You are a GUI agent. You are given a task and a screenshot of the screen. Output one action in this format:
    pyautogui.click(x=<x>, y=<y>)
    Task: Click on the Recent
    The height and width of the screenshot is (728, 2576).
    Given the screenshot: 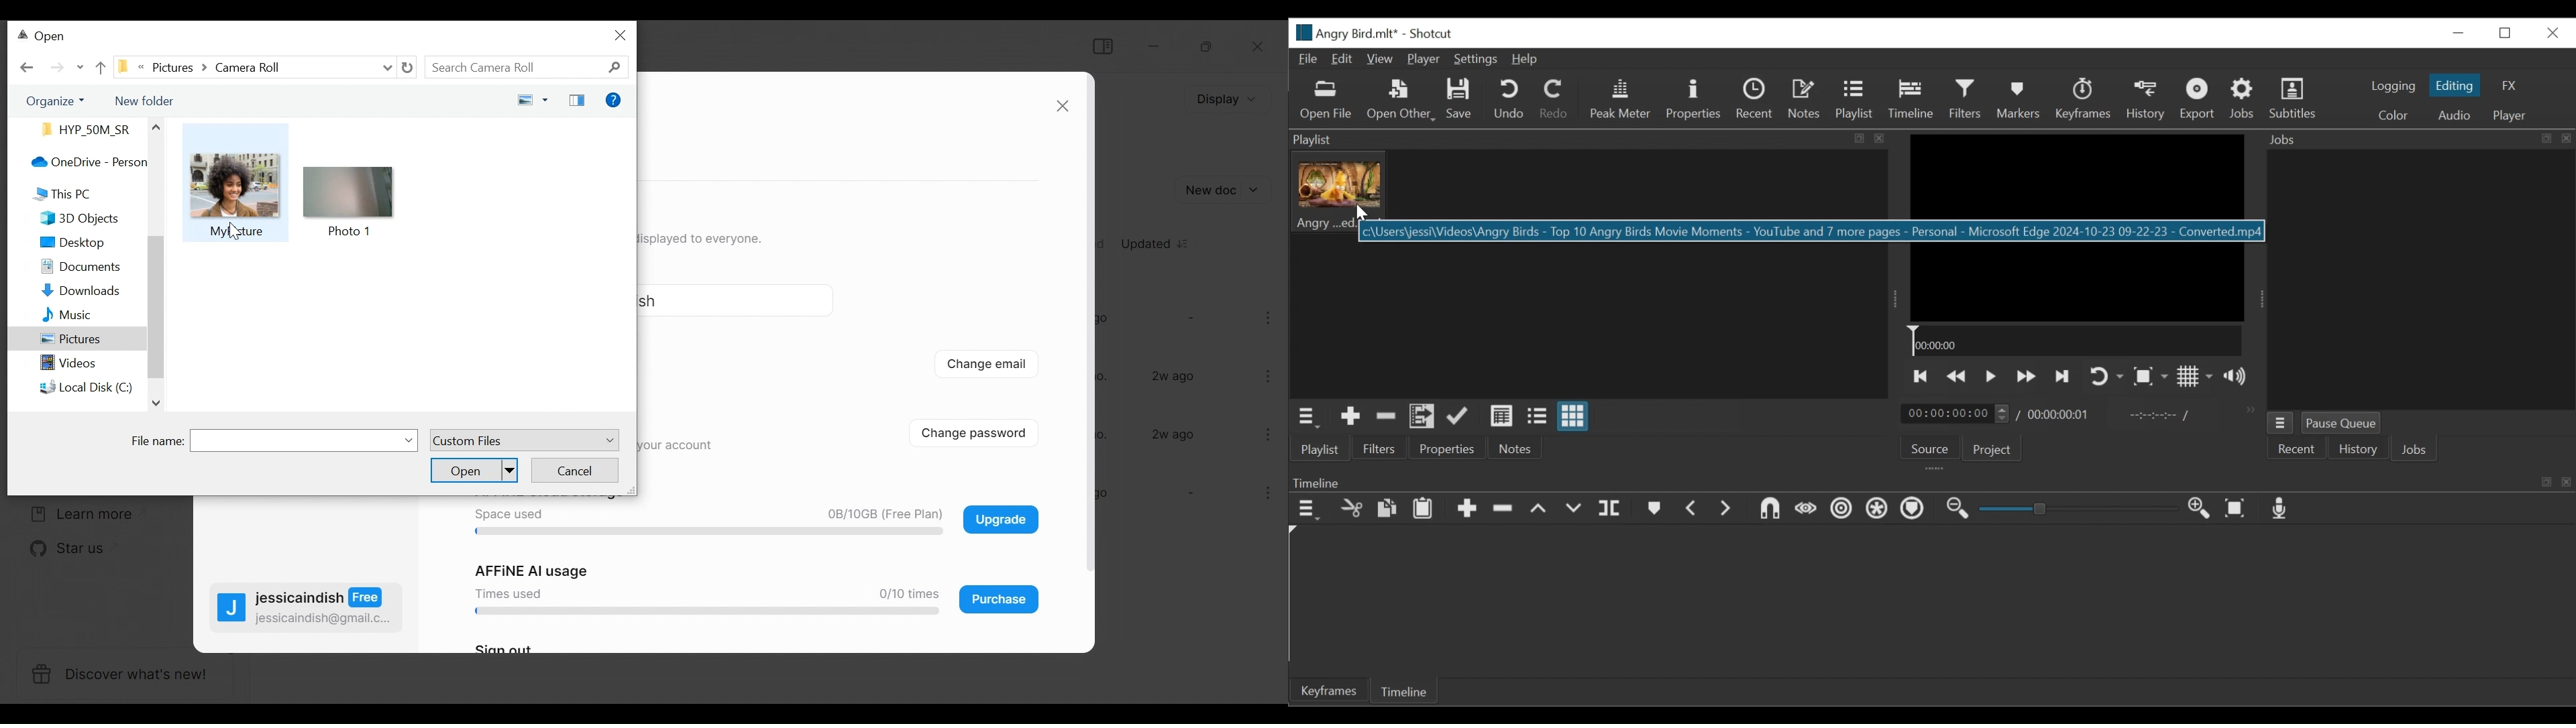 What is the action you would take?
    pyautogui.click(x=2296, y=450)
    